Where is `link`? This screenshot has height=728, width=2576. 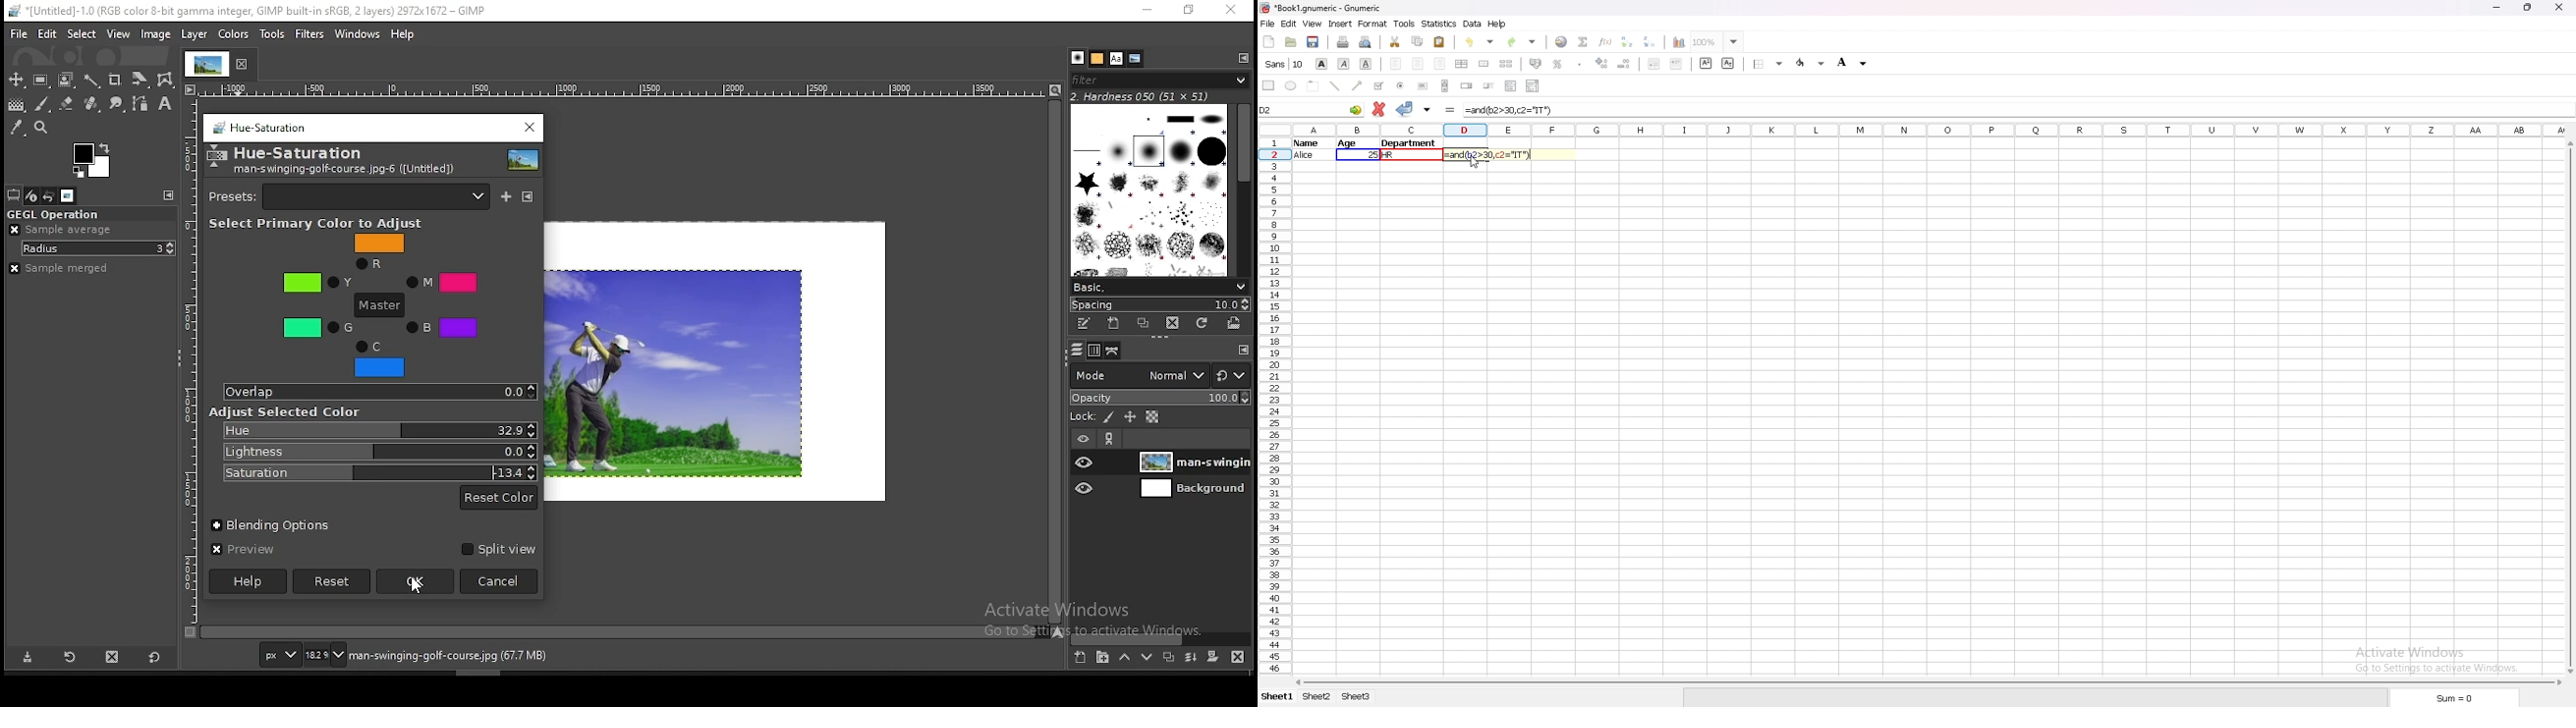 link is located at coordinates (1110, 440).